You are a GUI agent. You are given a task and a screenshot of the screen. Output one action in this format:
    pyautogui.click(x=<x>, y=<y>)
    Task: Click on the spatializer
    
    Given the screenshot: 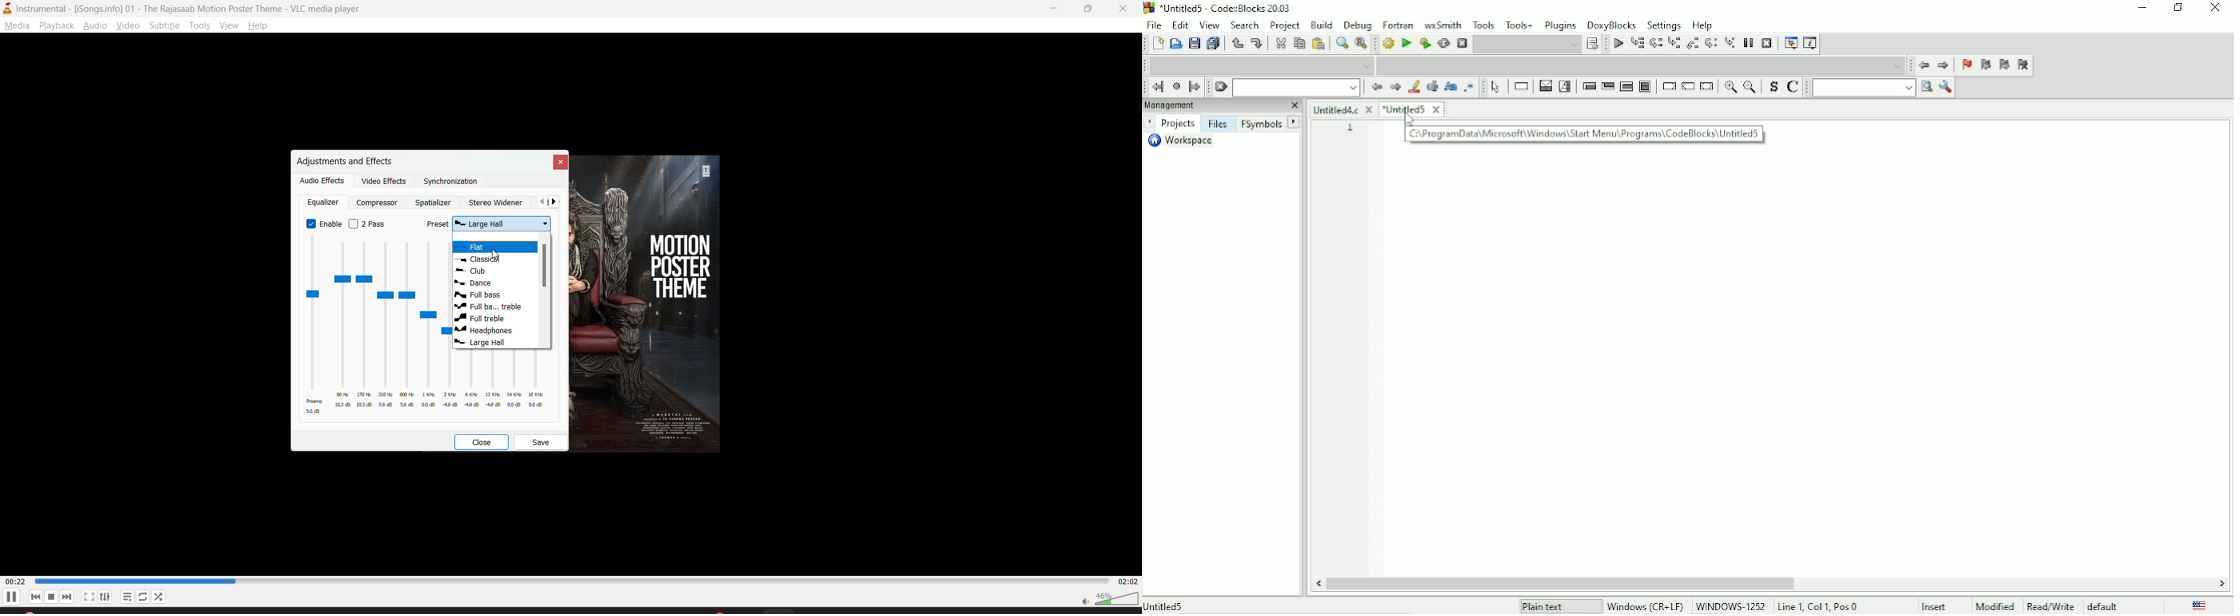 What is the action you would take?
    pyautogui.click(x=433, y=202)
    